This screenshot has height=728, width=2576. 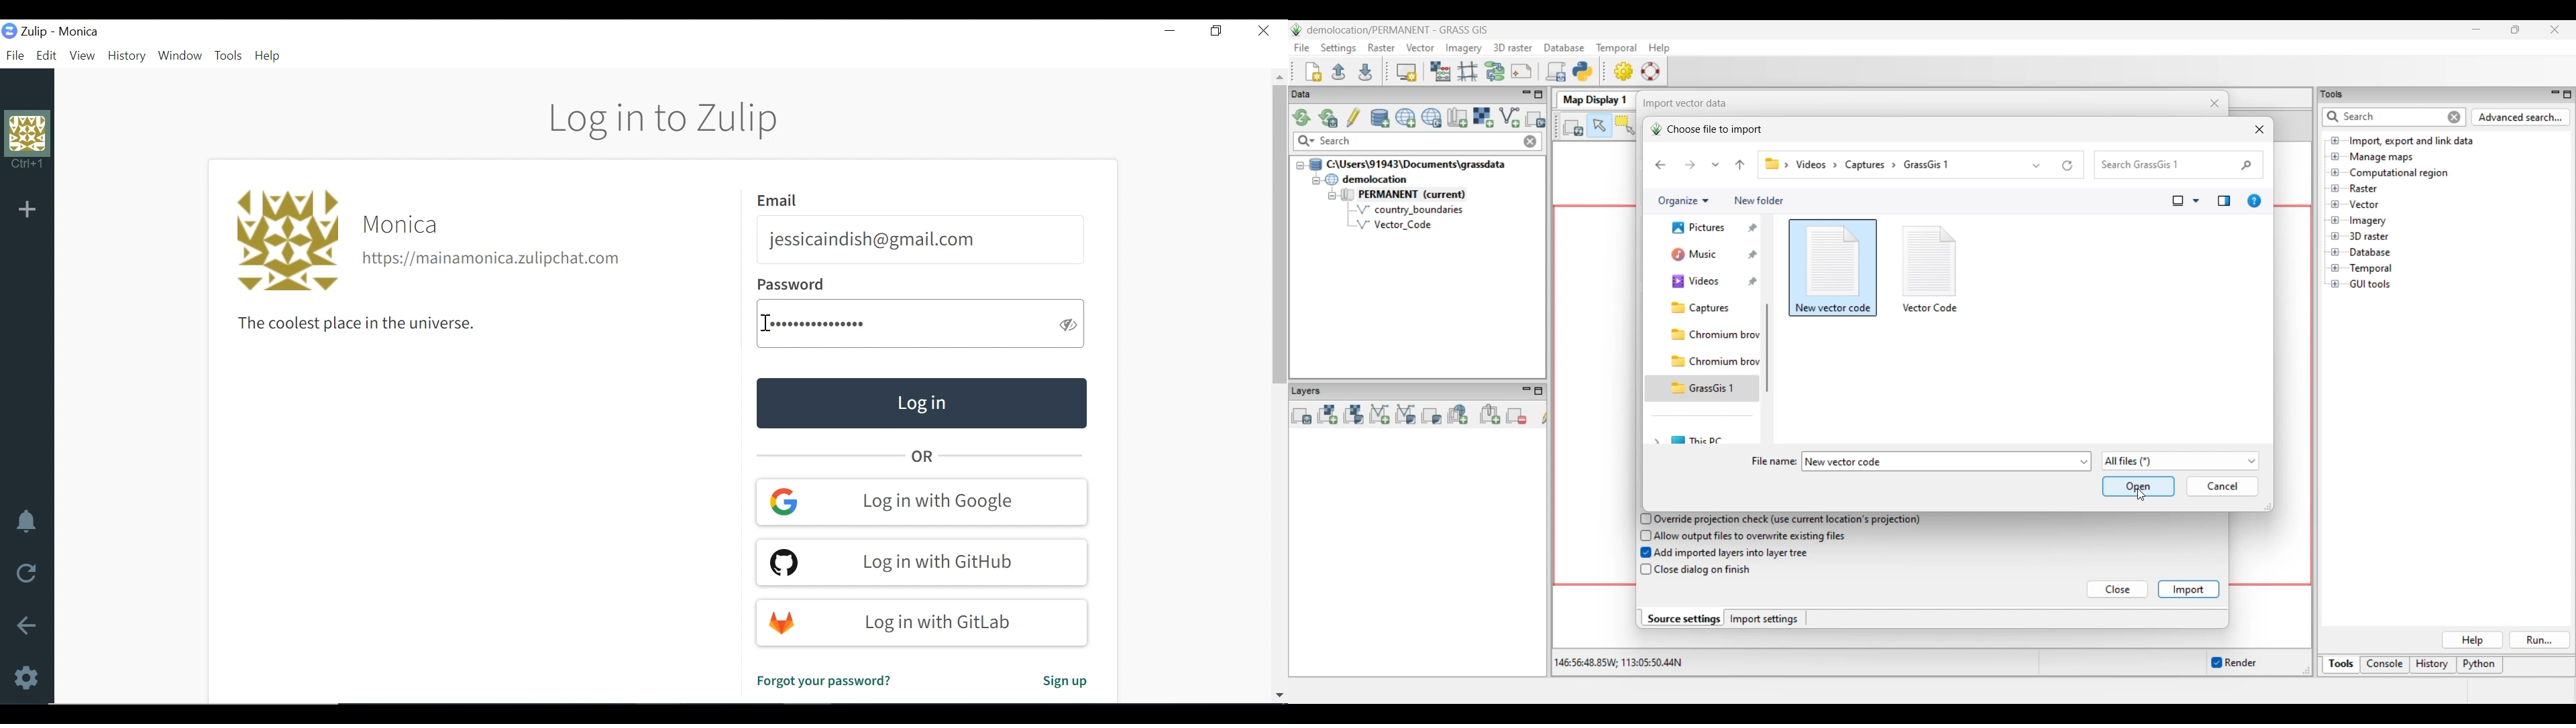 What do you see at coordinates (493, 259) in the screenshot?
I see `Organisation url` at bounding box center [493, 259].